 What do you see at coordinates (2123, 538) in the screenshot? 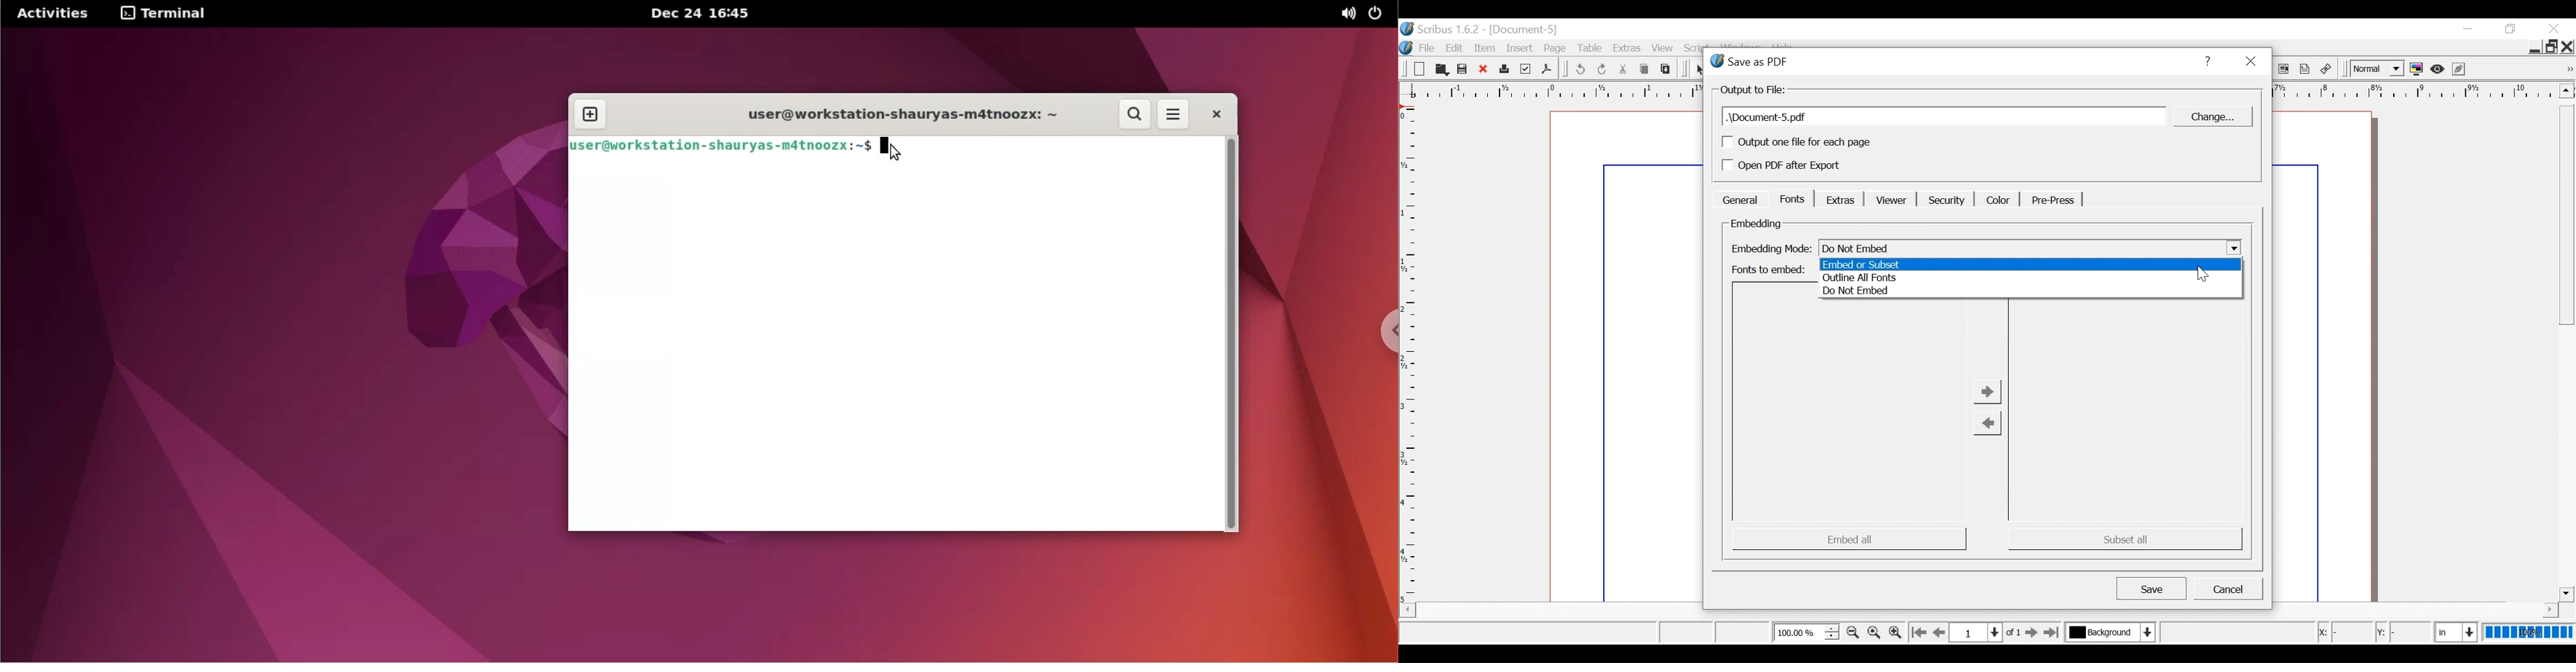
I see `Subset all` at bounding box center [2123, 538].